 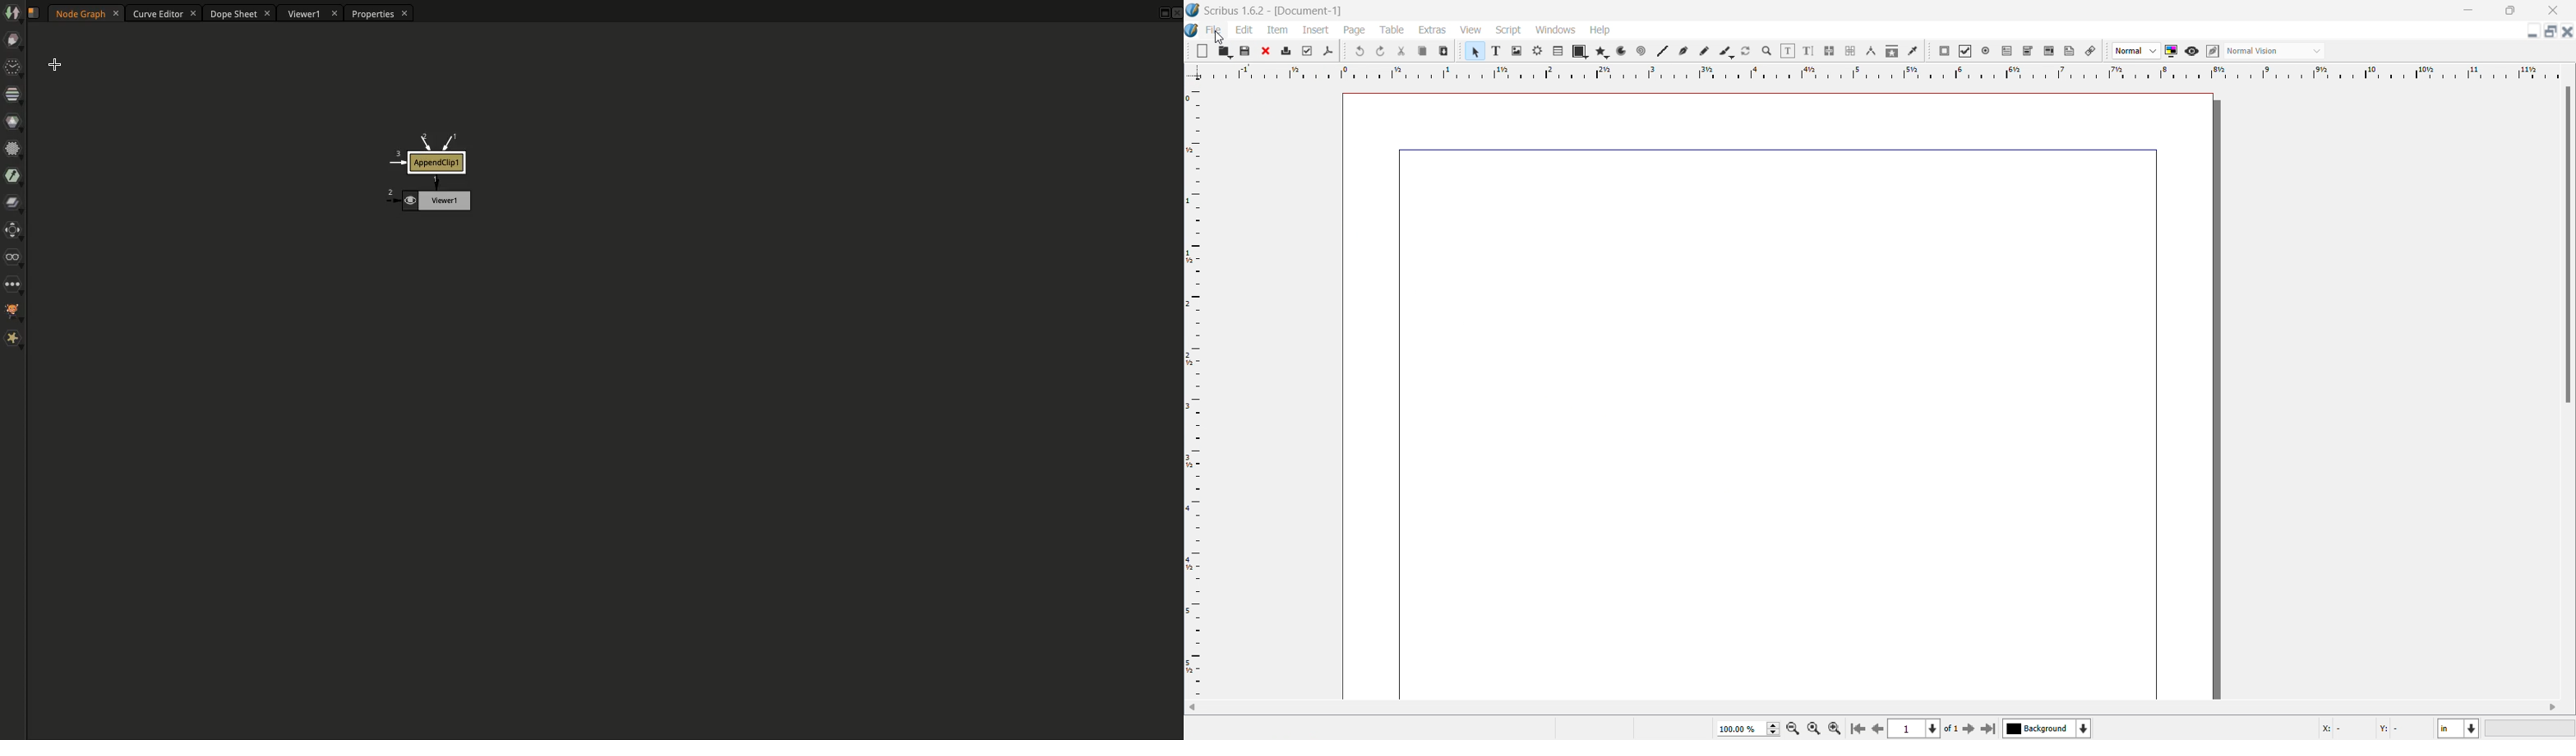 I want to click on icon, so click(x=1984, y=50).